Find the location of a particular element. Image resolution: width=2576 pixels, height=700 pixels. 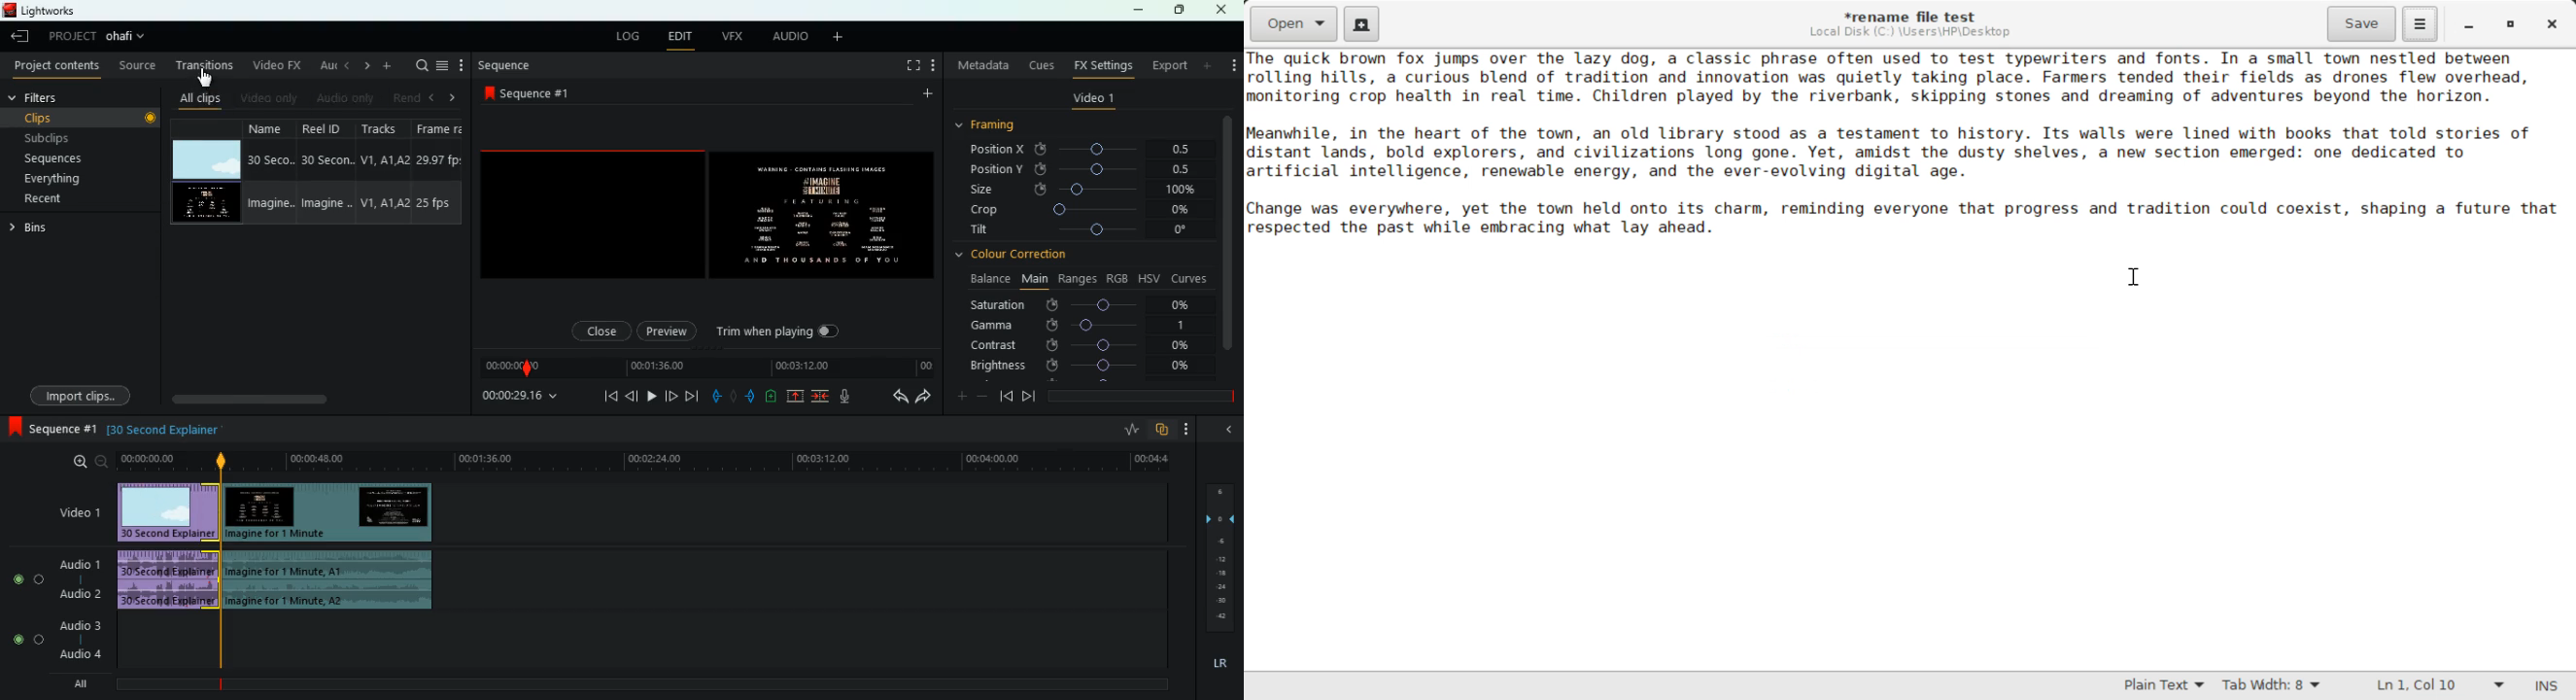

vfx is located at coordinates (736, 36).